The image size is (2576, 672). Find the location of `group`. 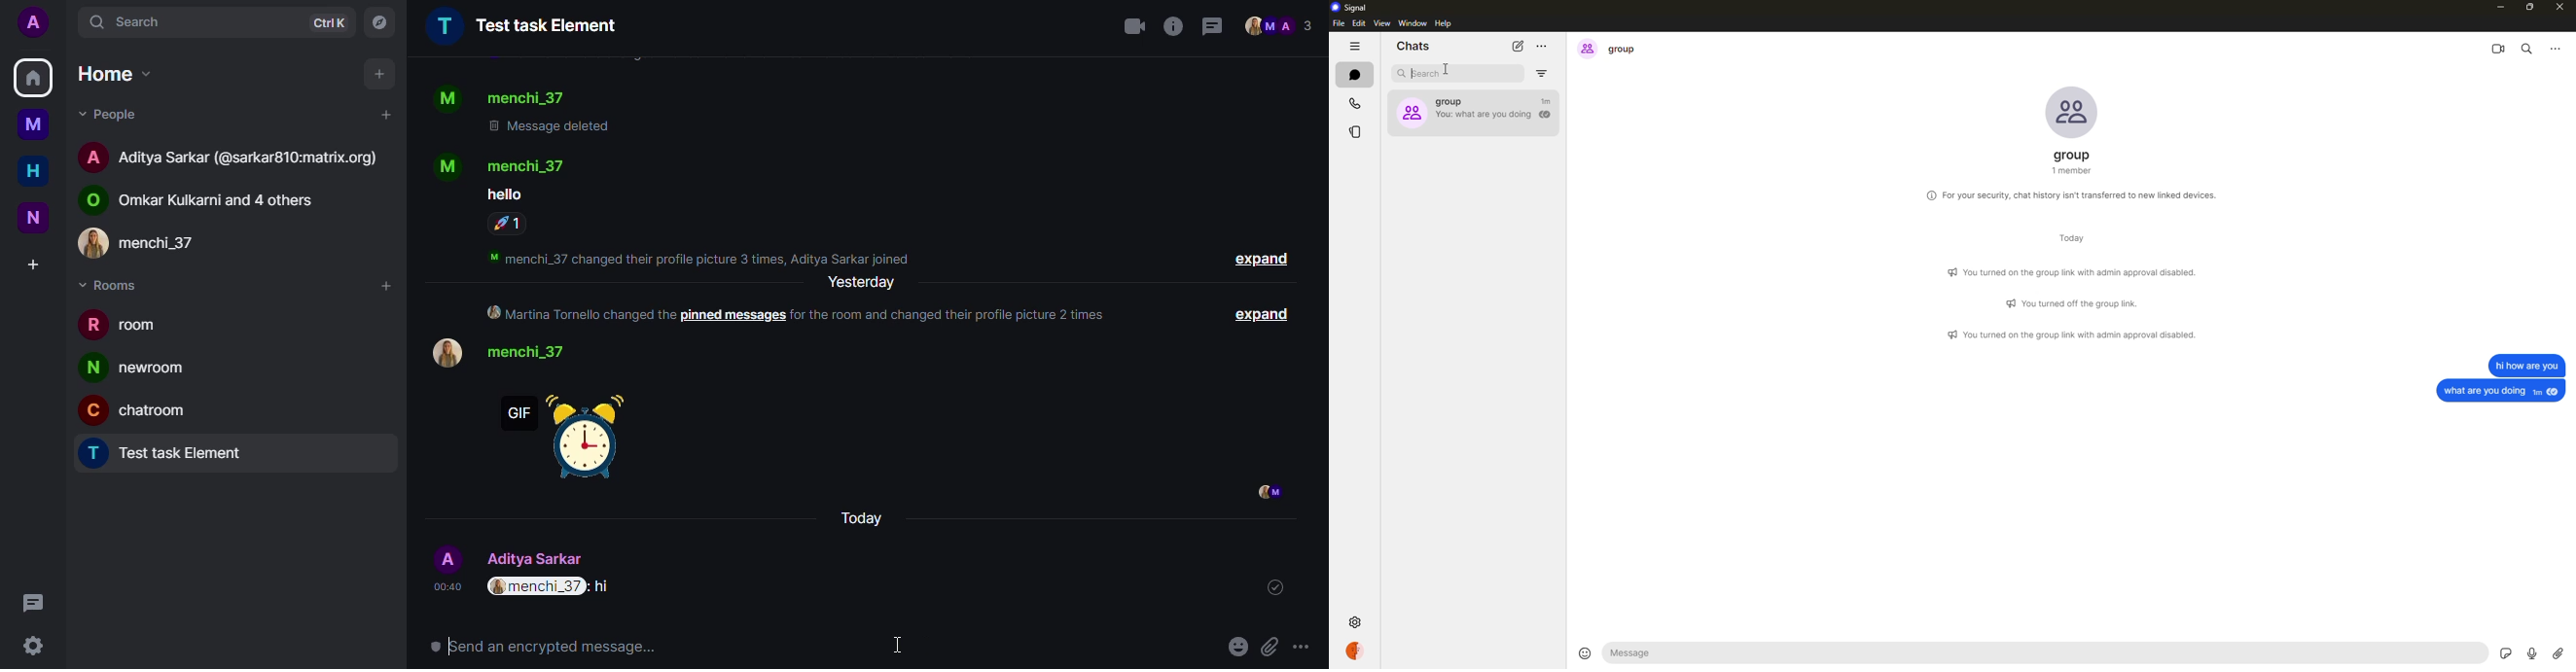

group is located at coordinates (1610, 48).